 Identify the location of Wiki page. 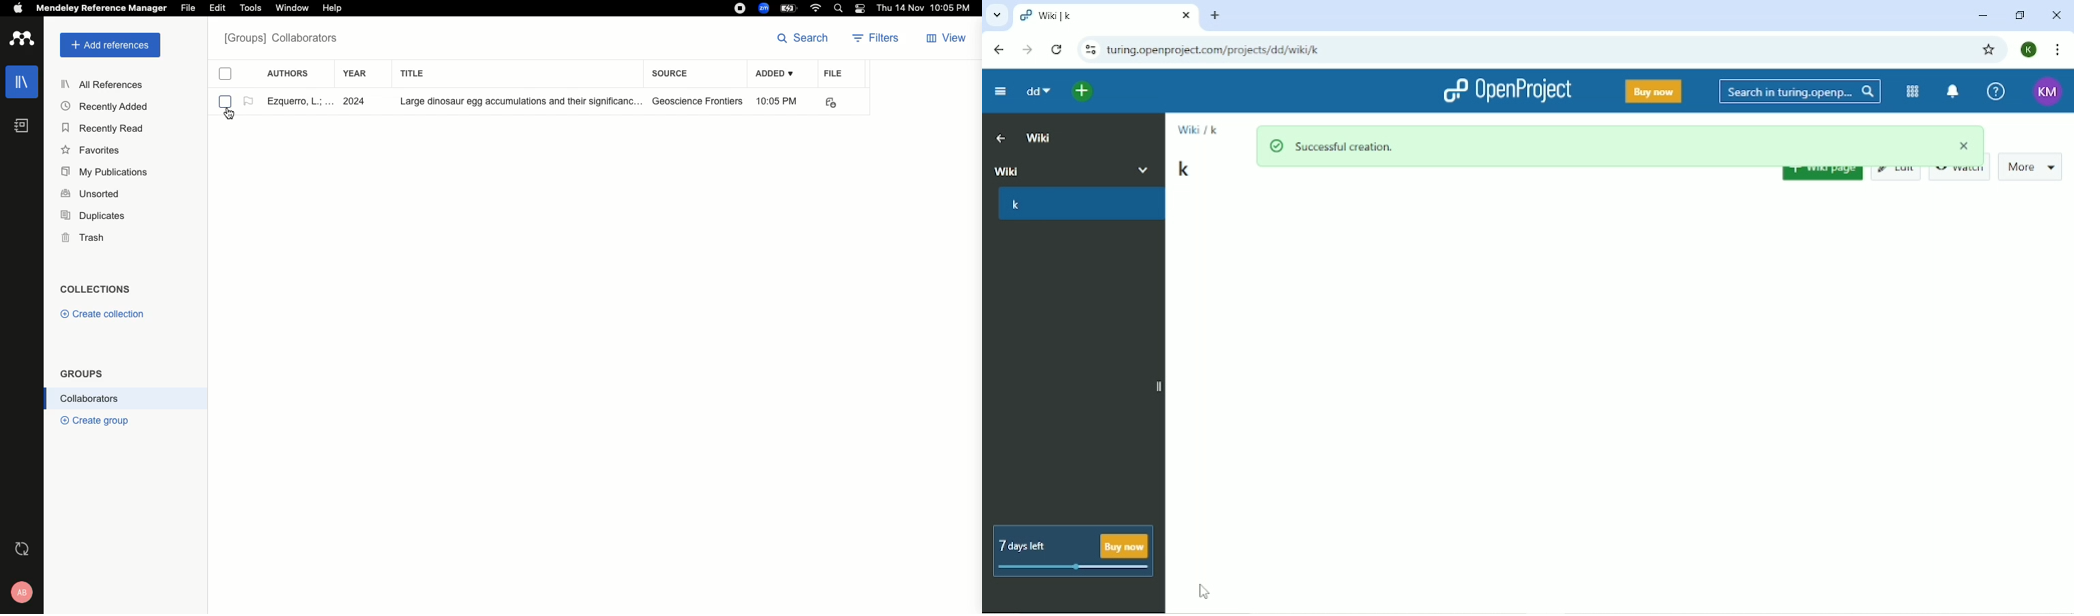
(1822, 176).